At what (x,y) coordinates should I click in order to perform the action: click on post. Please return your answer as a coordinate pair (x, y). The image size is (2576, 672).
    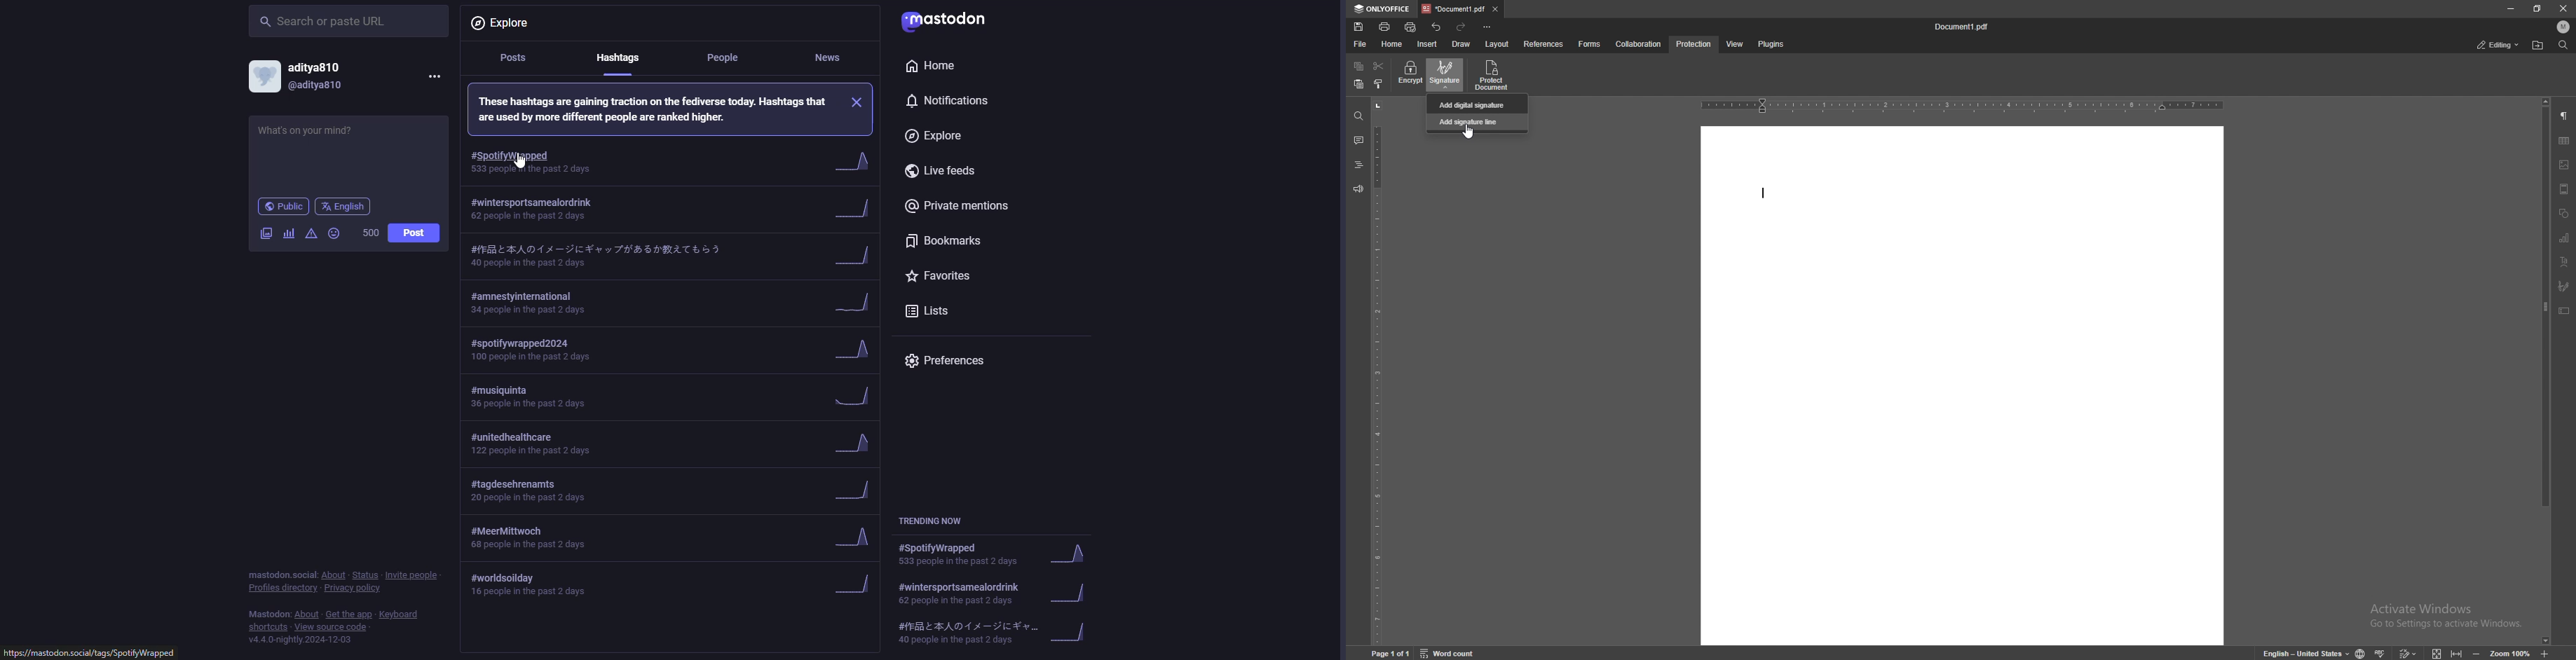
    Looking at the image, I should click on (413, 232).